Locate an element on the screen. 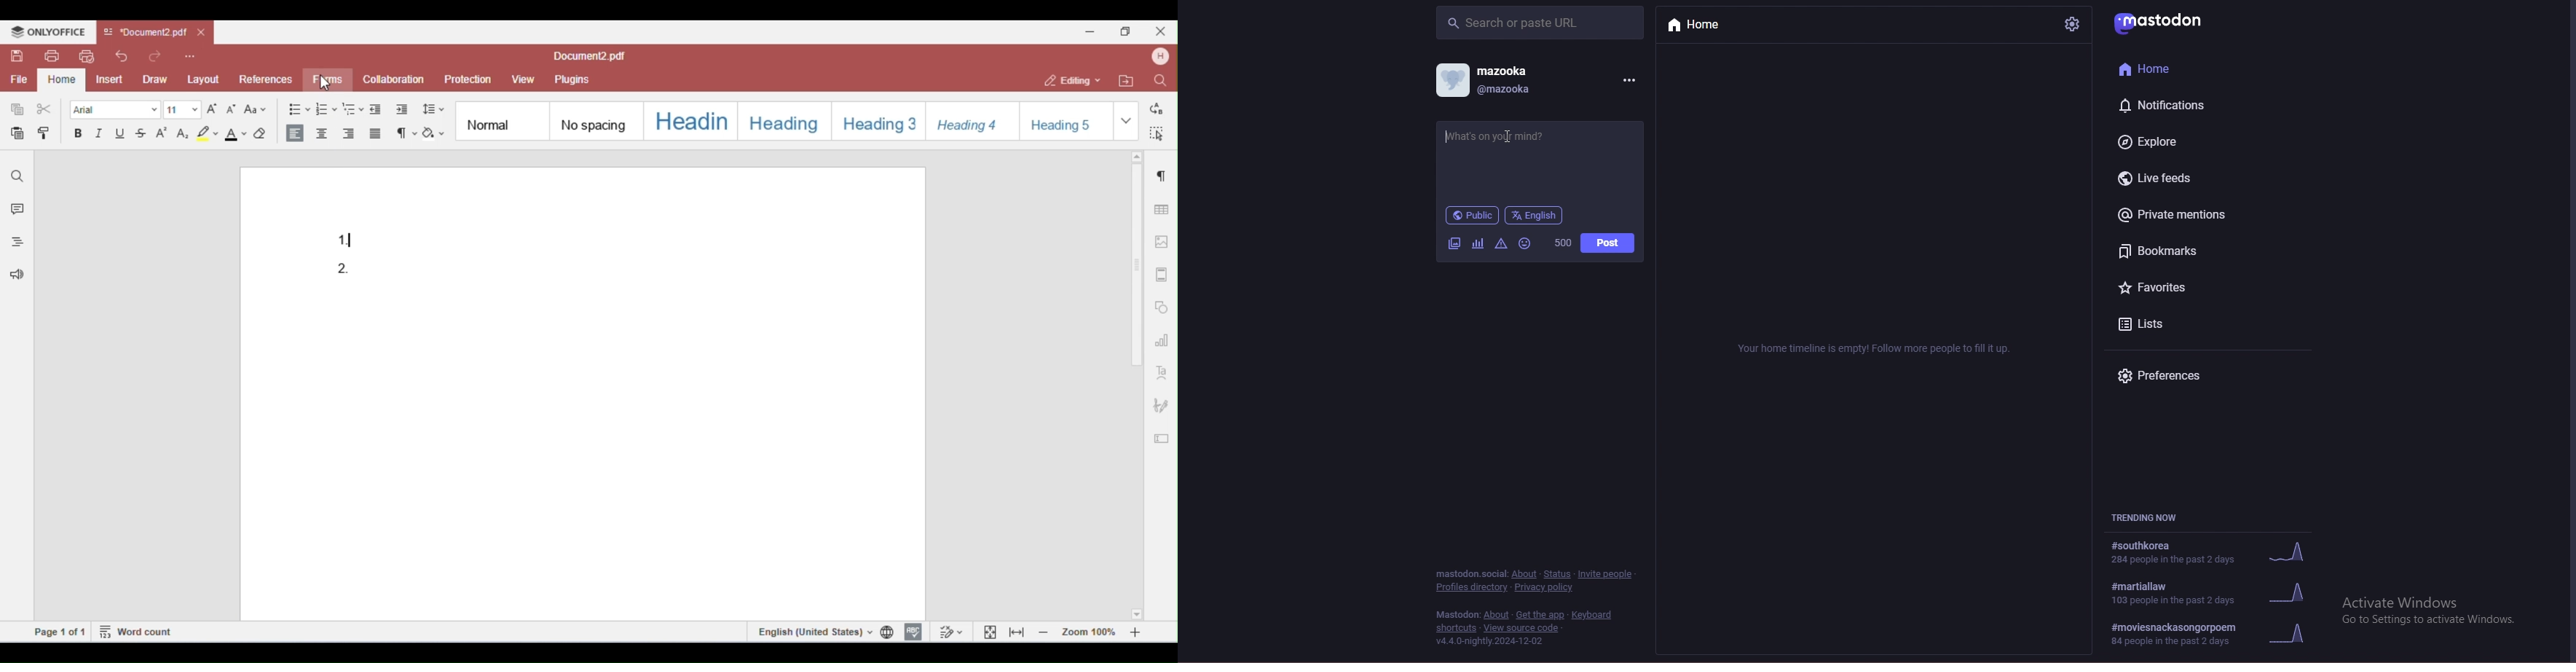  trending is located at coordinates (2208, 552).